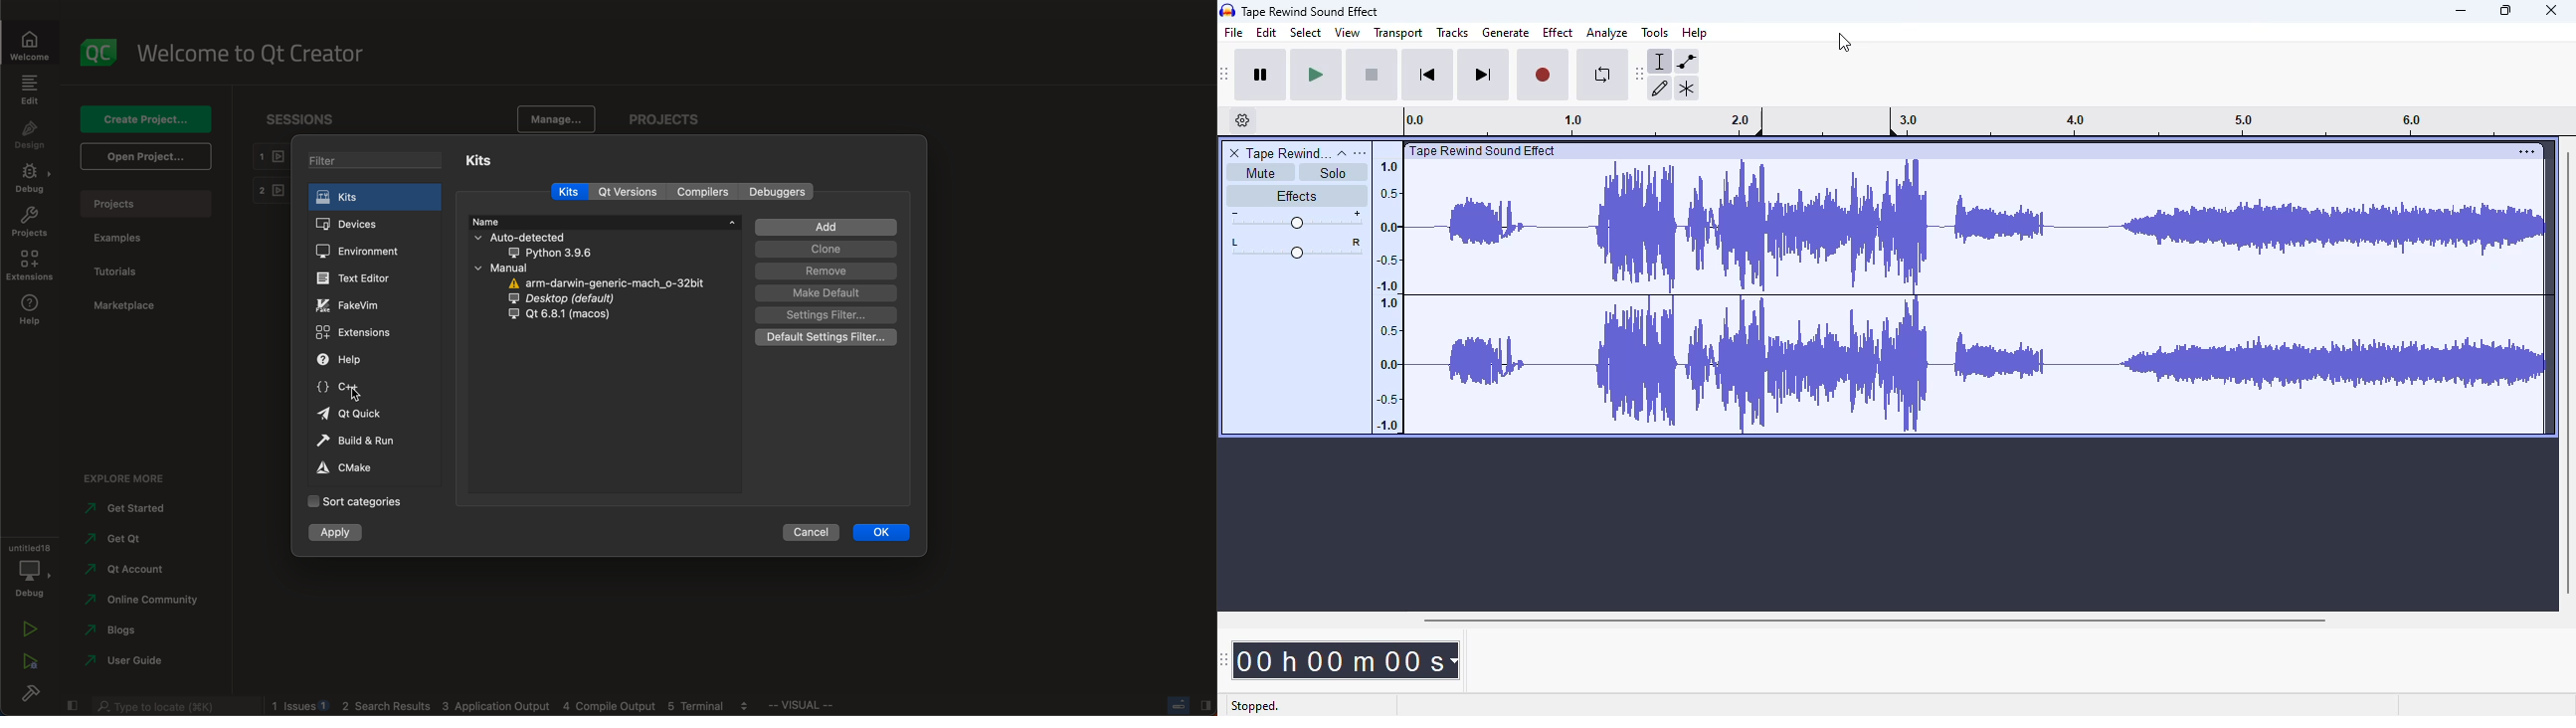 The width and height of the screenshot is (2576, 728). I want to click on pan, so click(1295, 250).